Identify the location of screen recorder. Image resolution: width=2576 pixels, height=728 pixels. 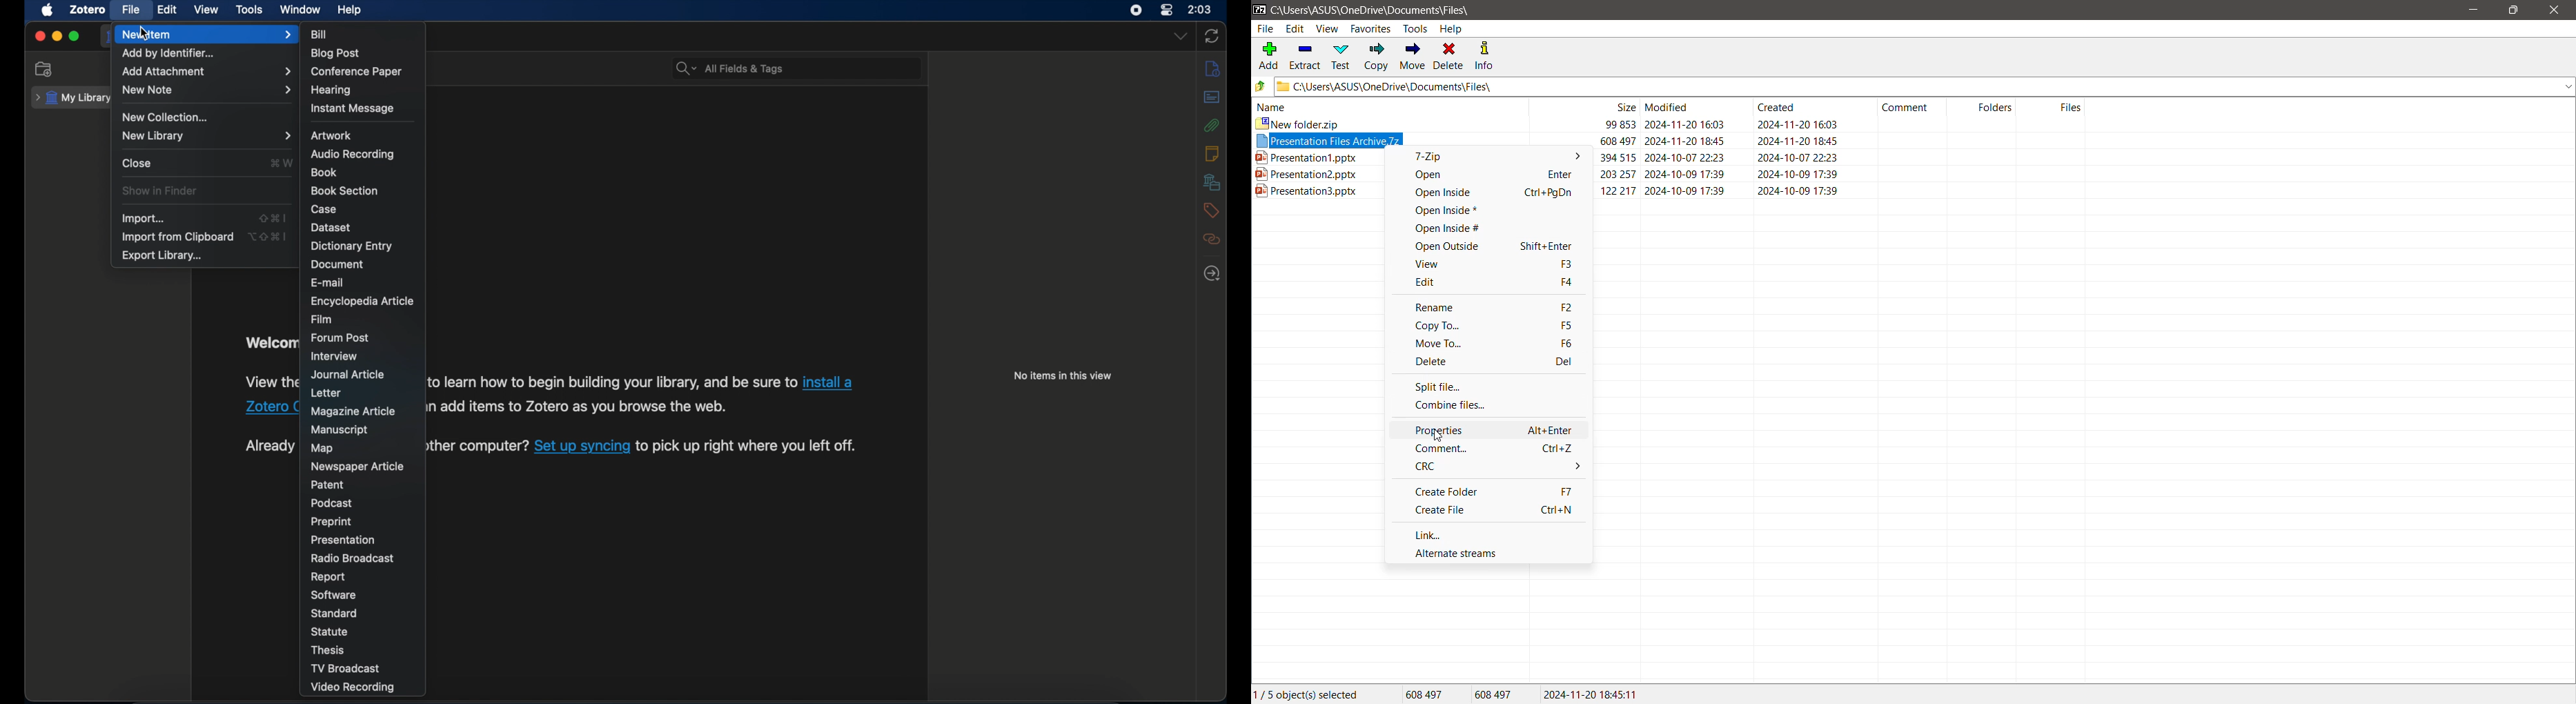
(1137, 10).